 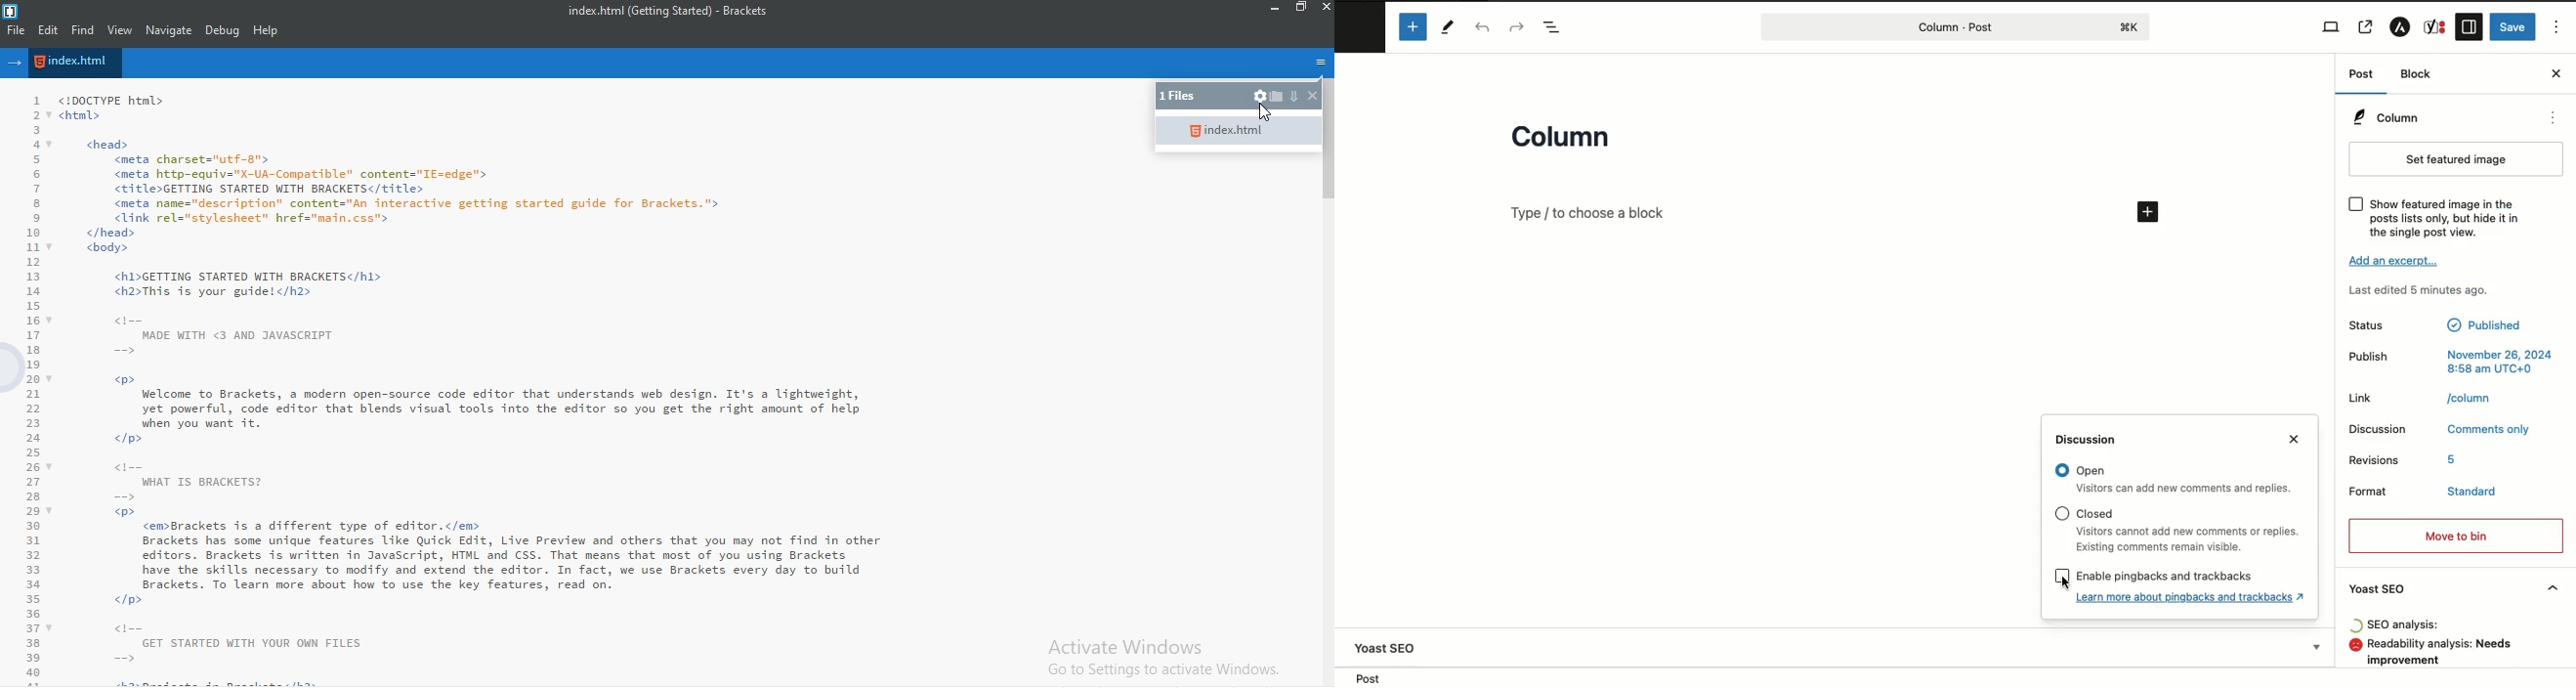 I want to click on text, so click(x=2406, y=625).